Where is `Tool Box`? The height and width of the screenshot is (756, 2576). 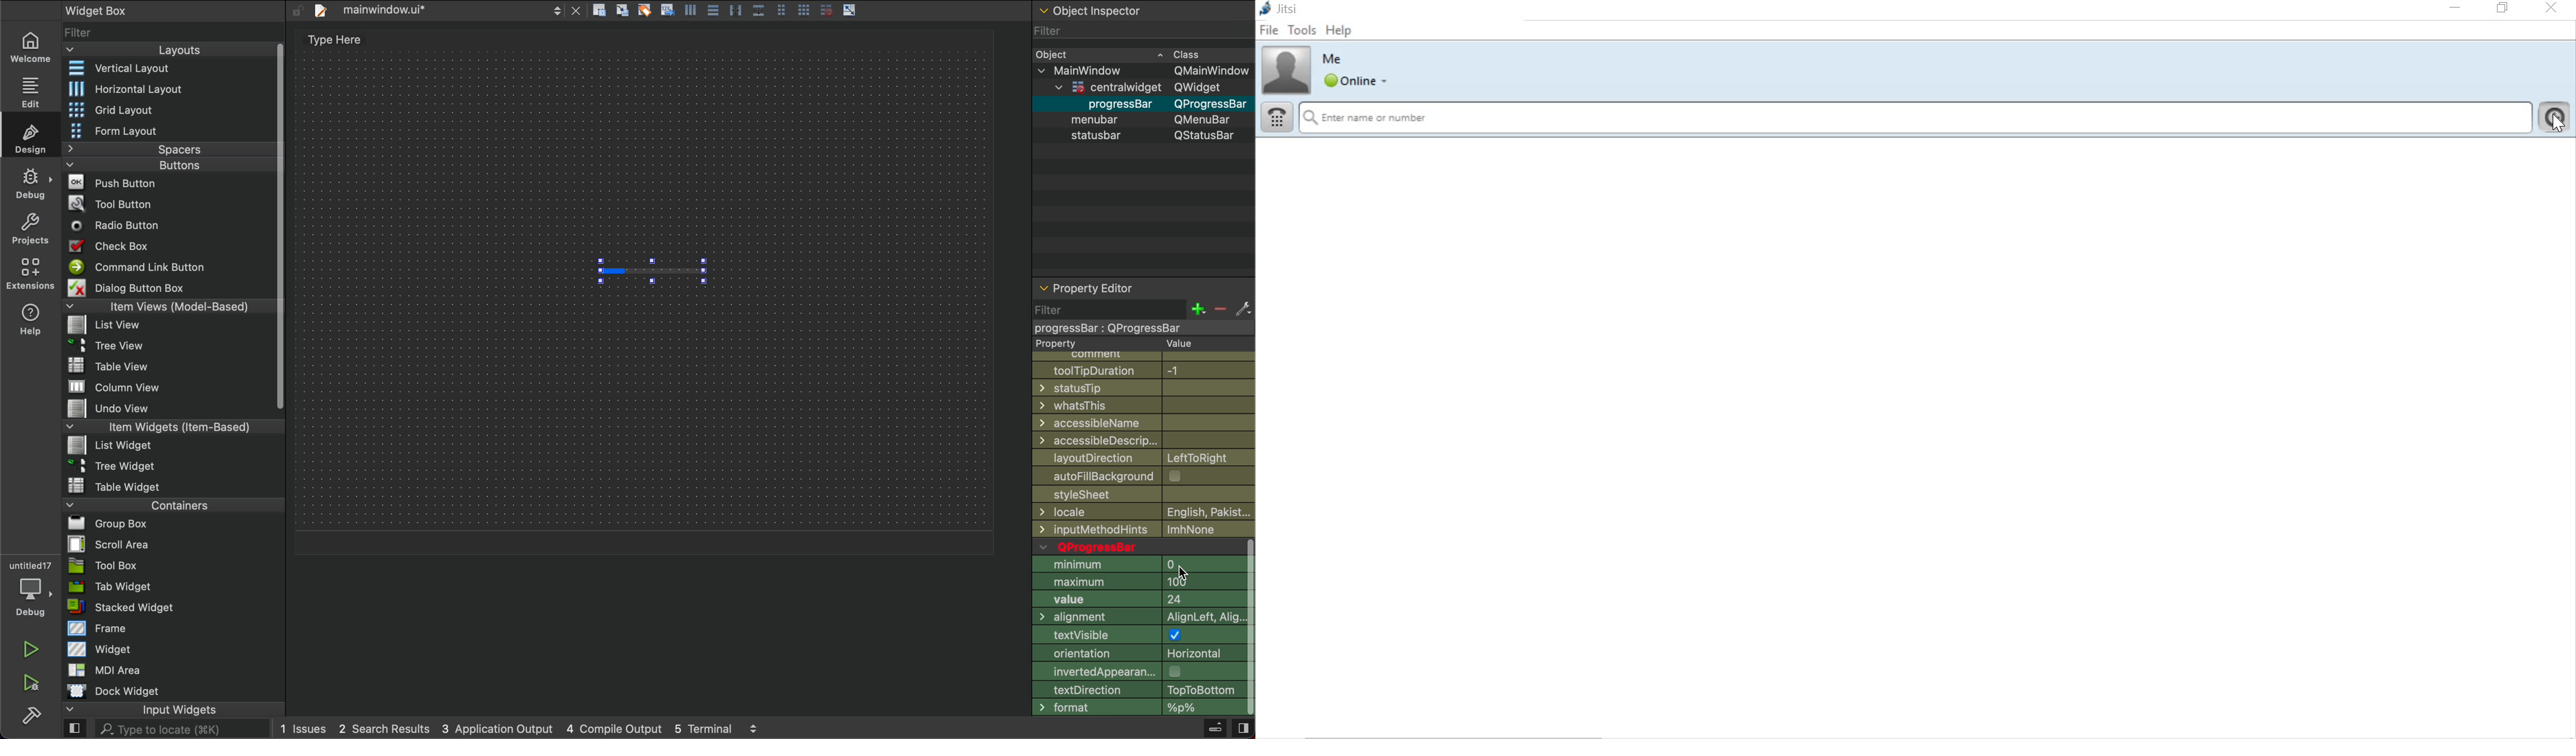 Tool Box is located at coordinates (103, 565).